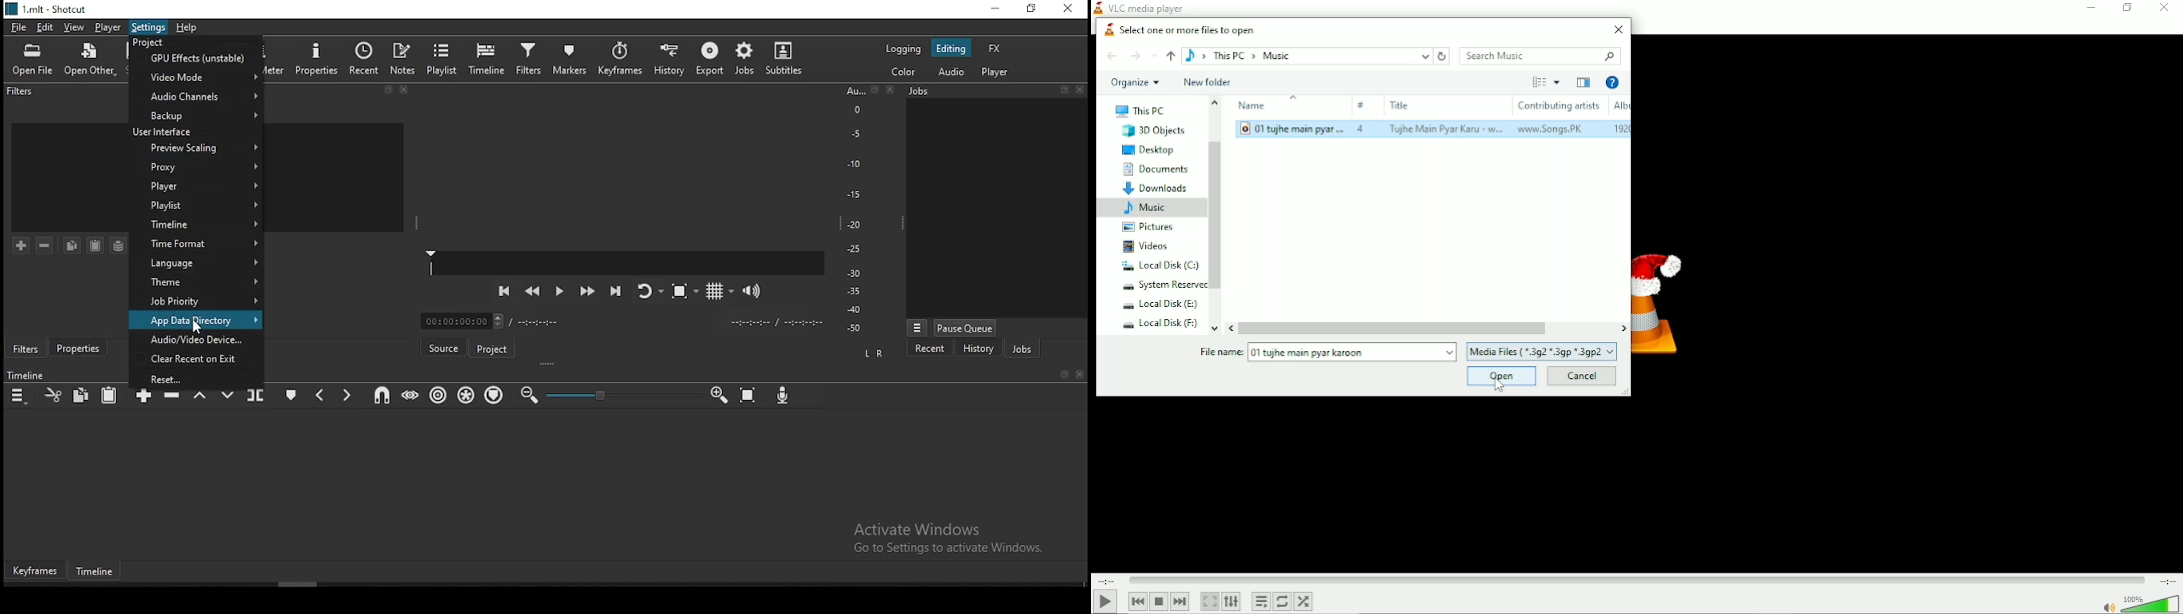 The image size is (2184, 616). I want to click on properties, so click(317, 57).